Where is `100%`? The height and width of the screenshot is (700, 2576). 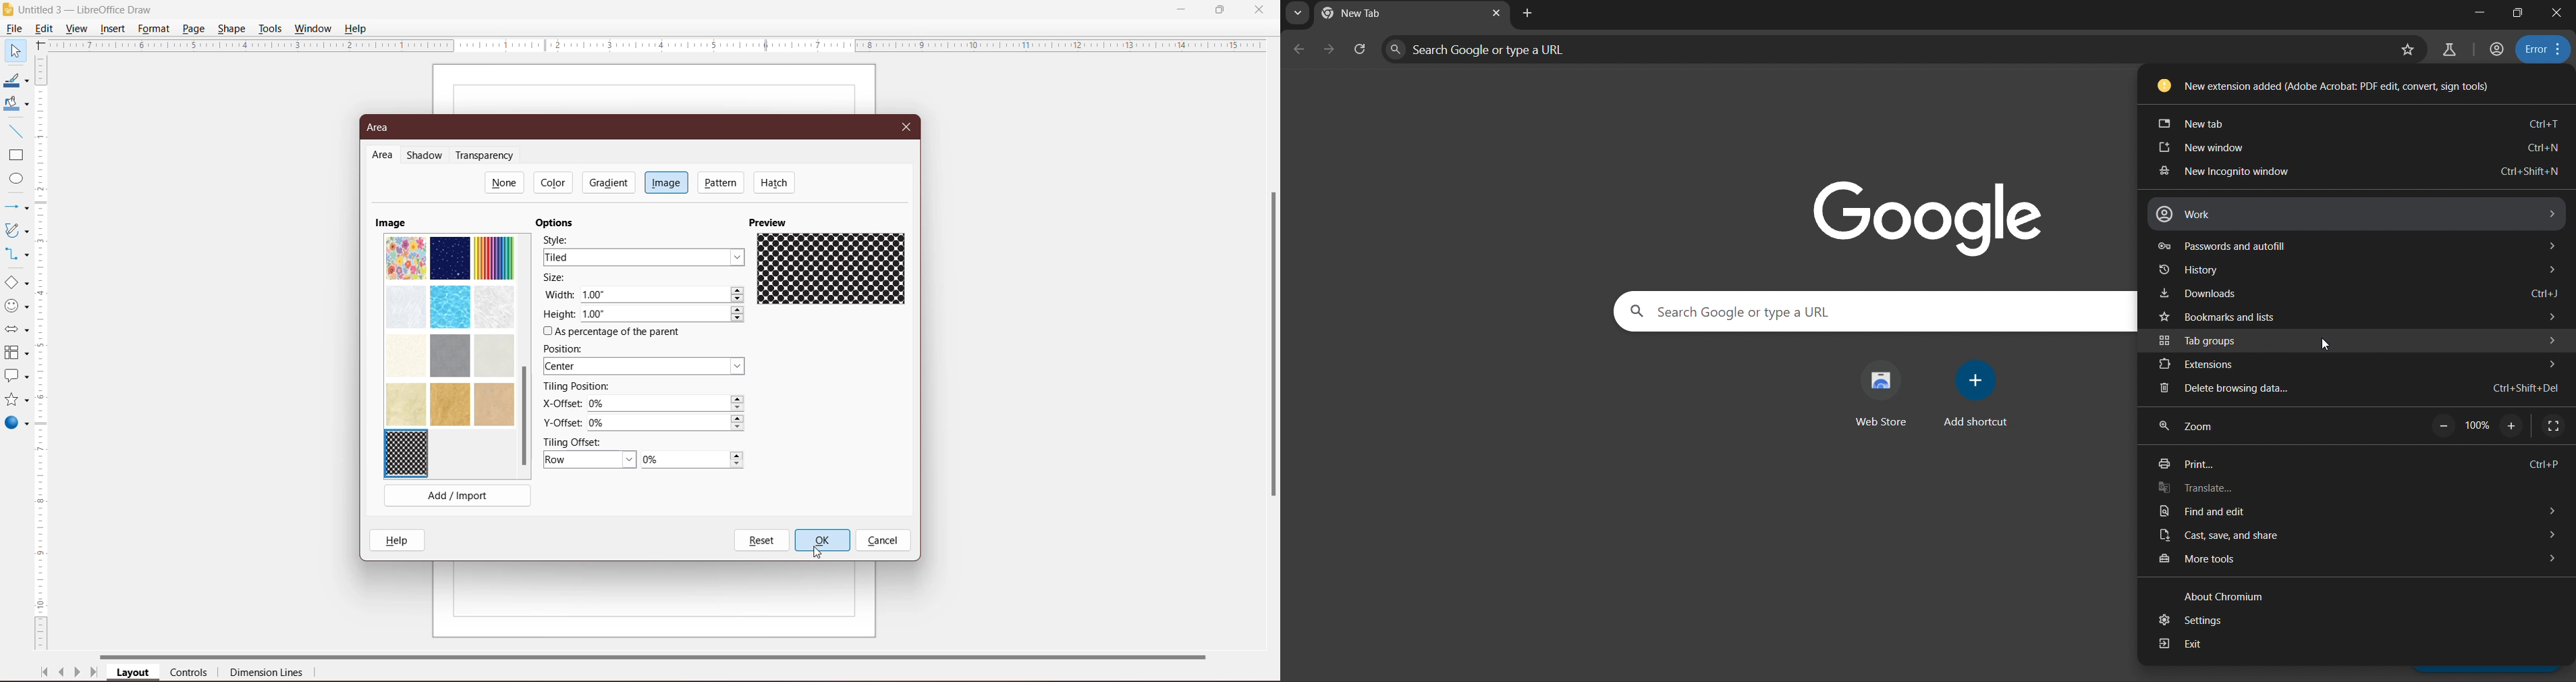
100% is located at coordinates (2477, 427).